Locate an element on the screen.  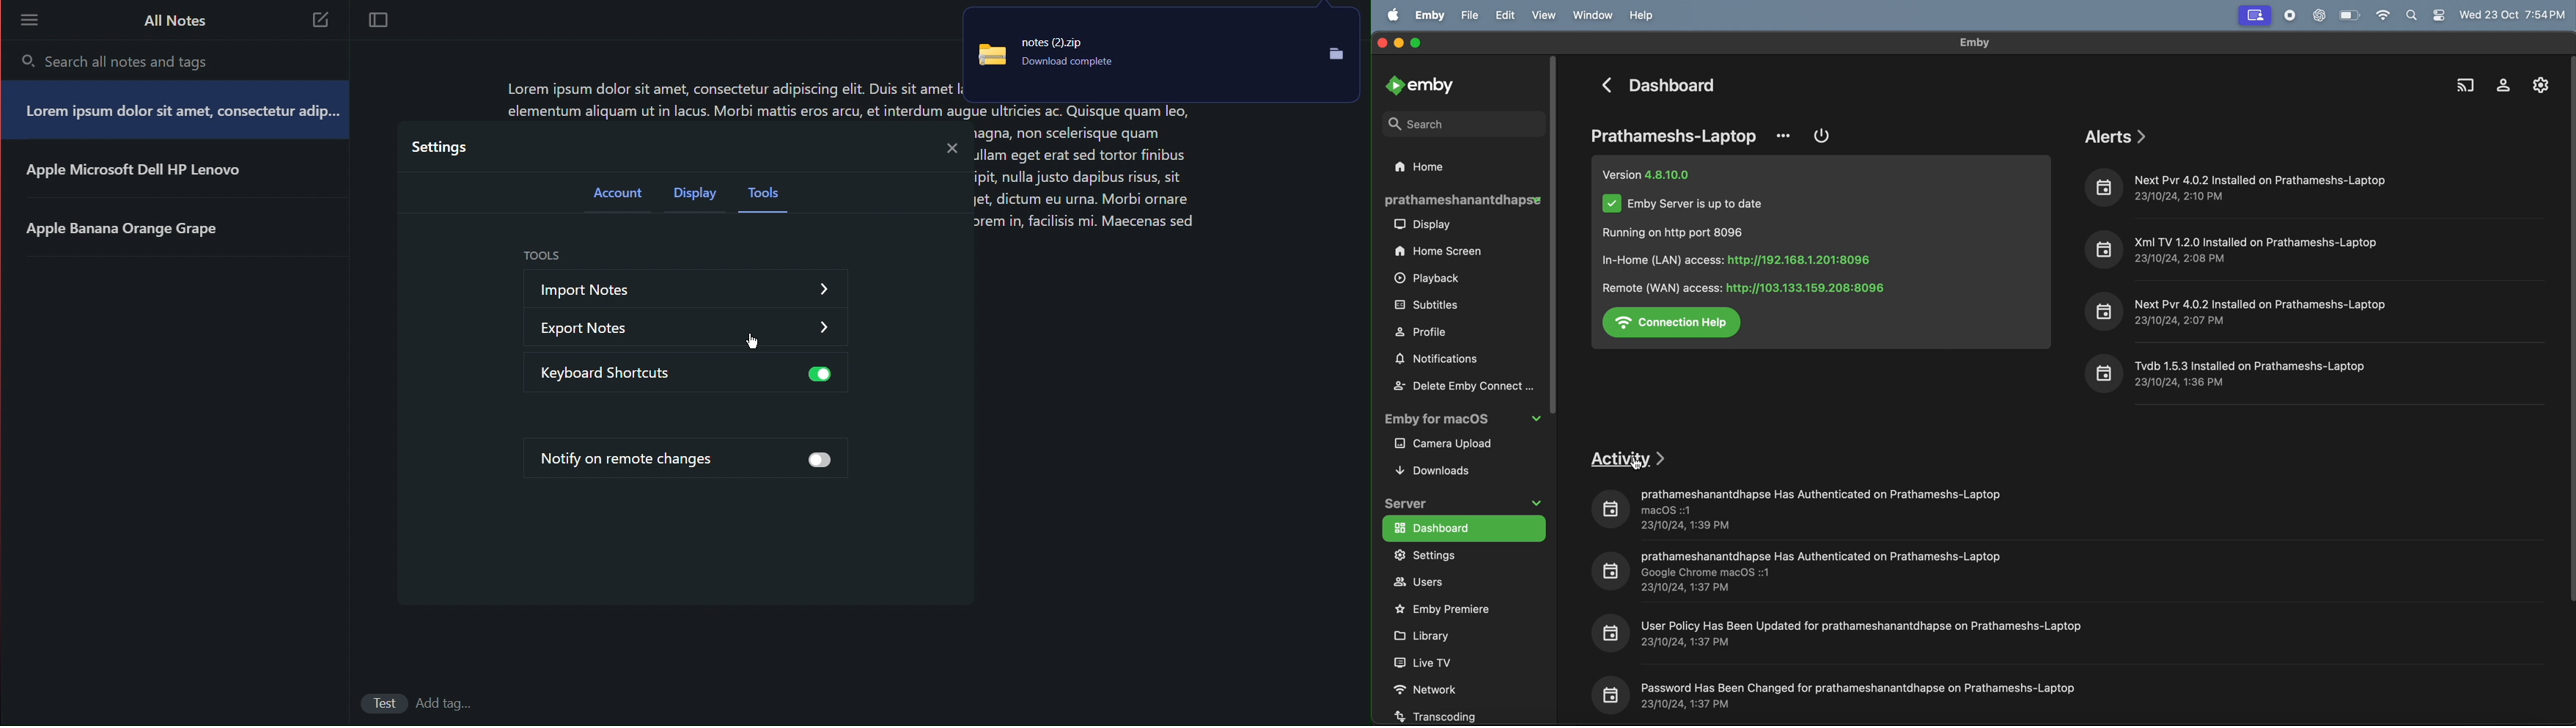
record is located at coordinates (2288, 16).